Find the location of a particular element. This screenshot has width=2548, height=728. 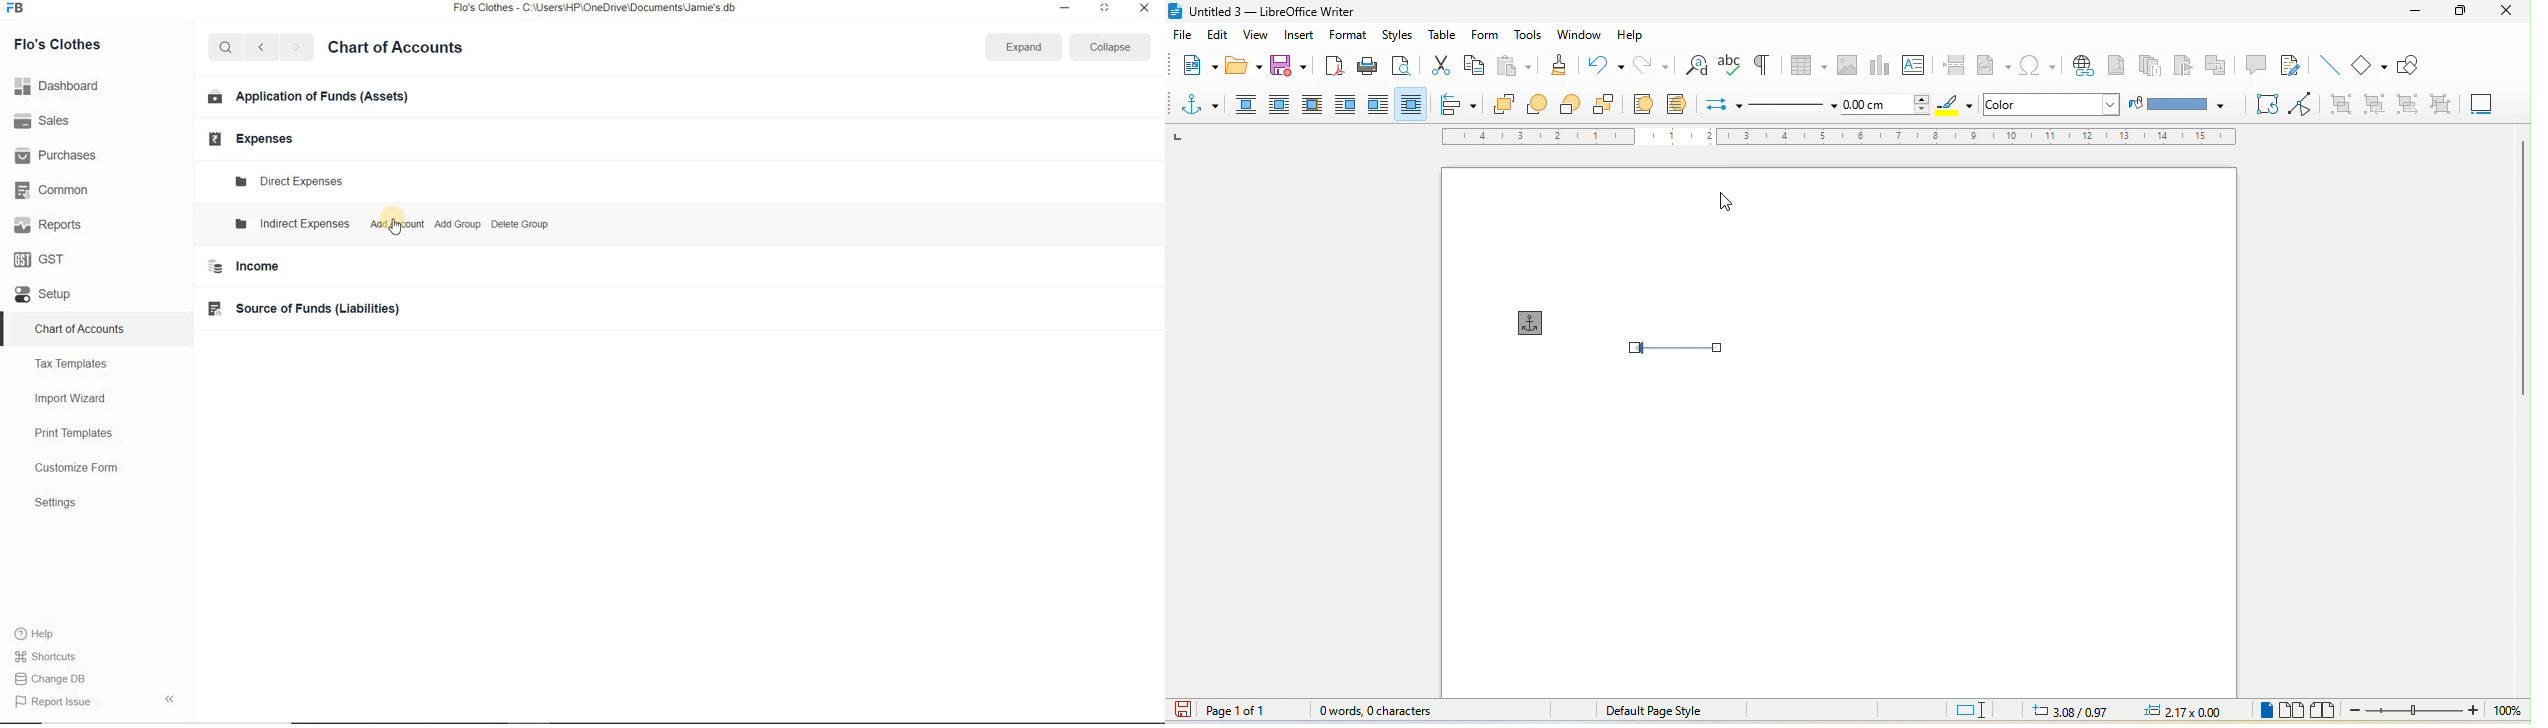

search is located at coordinates (223, 48).